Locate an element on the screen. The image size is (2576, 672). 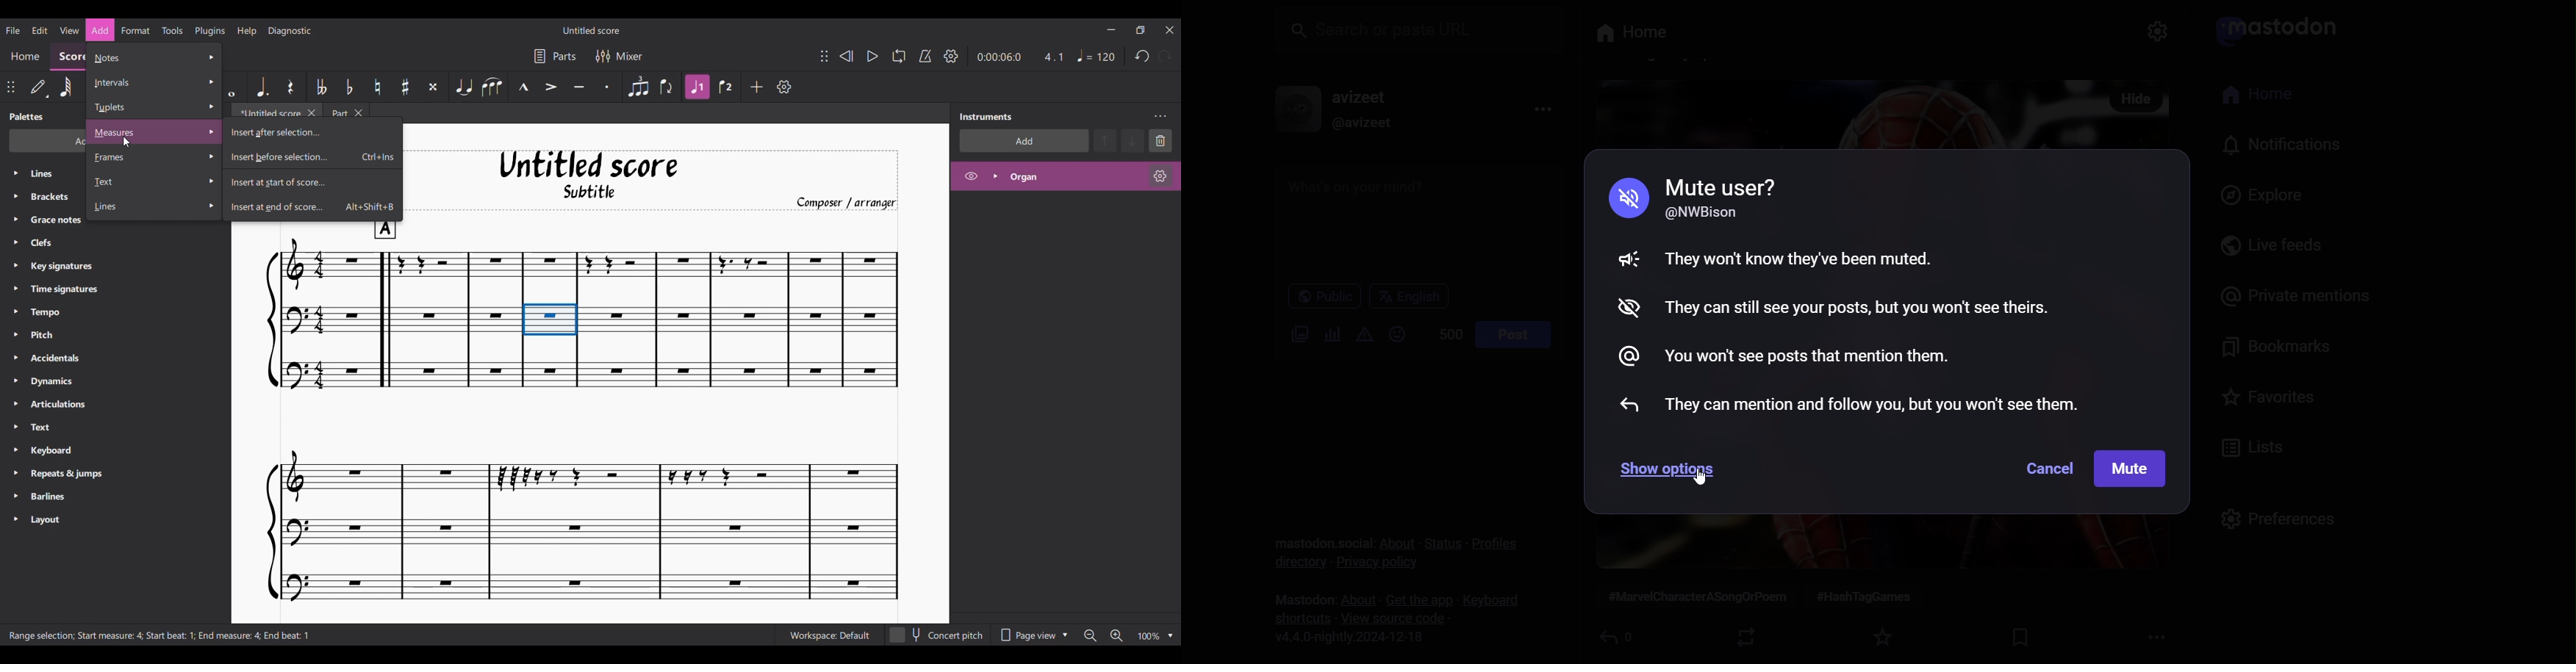
Toggle double sharp is located at coordinates (433, 87).